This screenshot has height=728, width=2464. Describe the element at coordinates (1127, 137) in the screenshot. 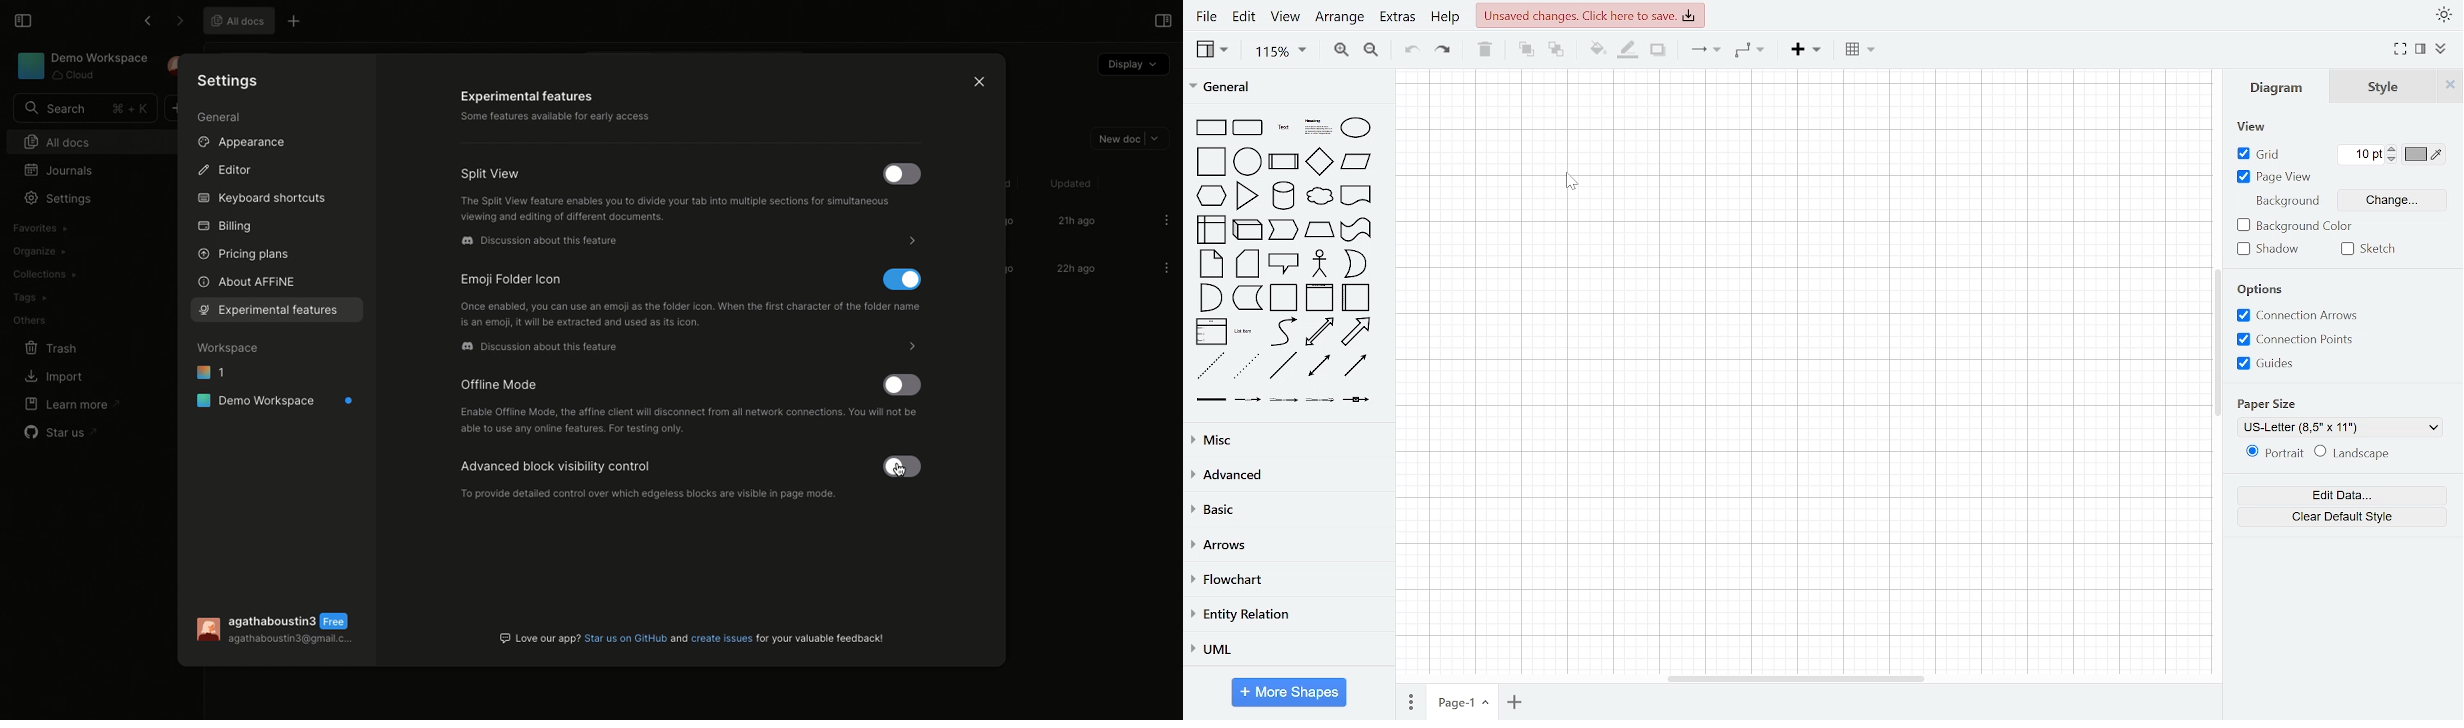

I see `New doc` at that location.